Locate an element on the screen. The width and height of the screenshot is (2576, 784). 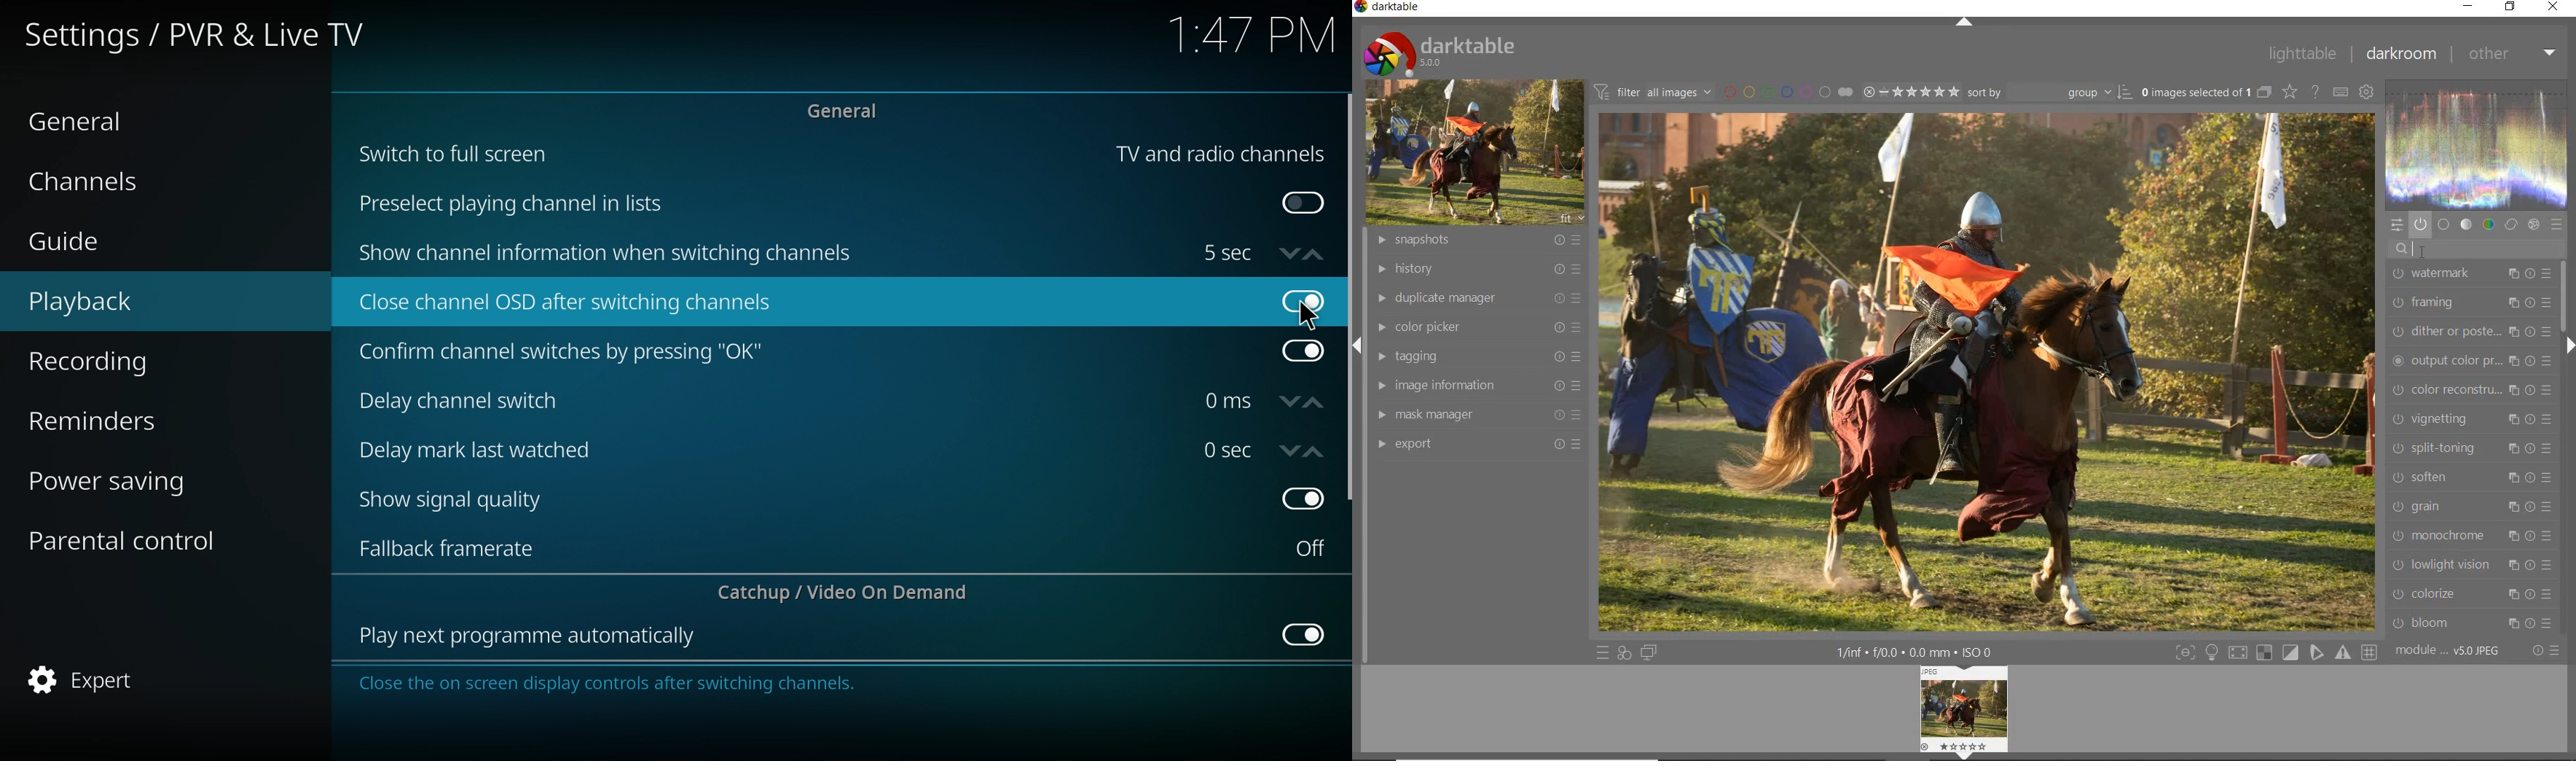
soften is located at coordinates (2473, 478).